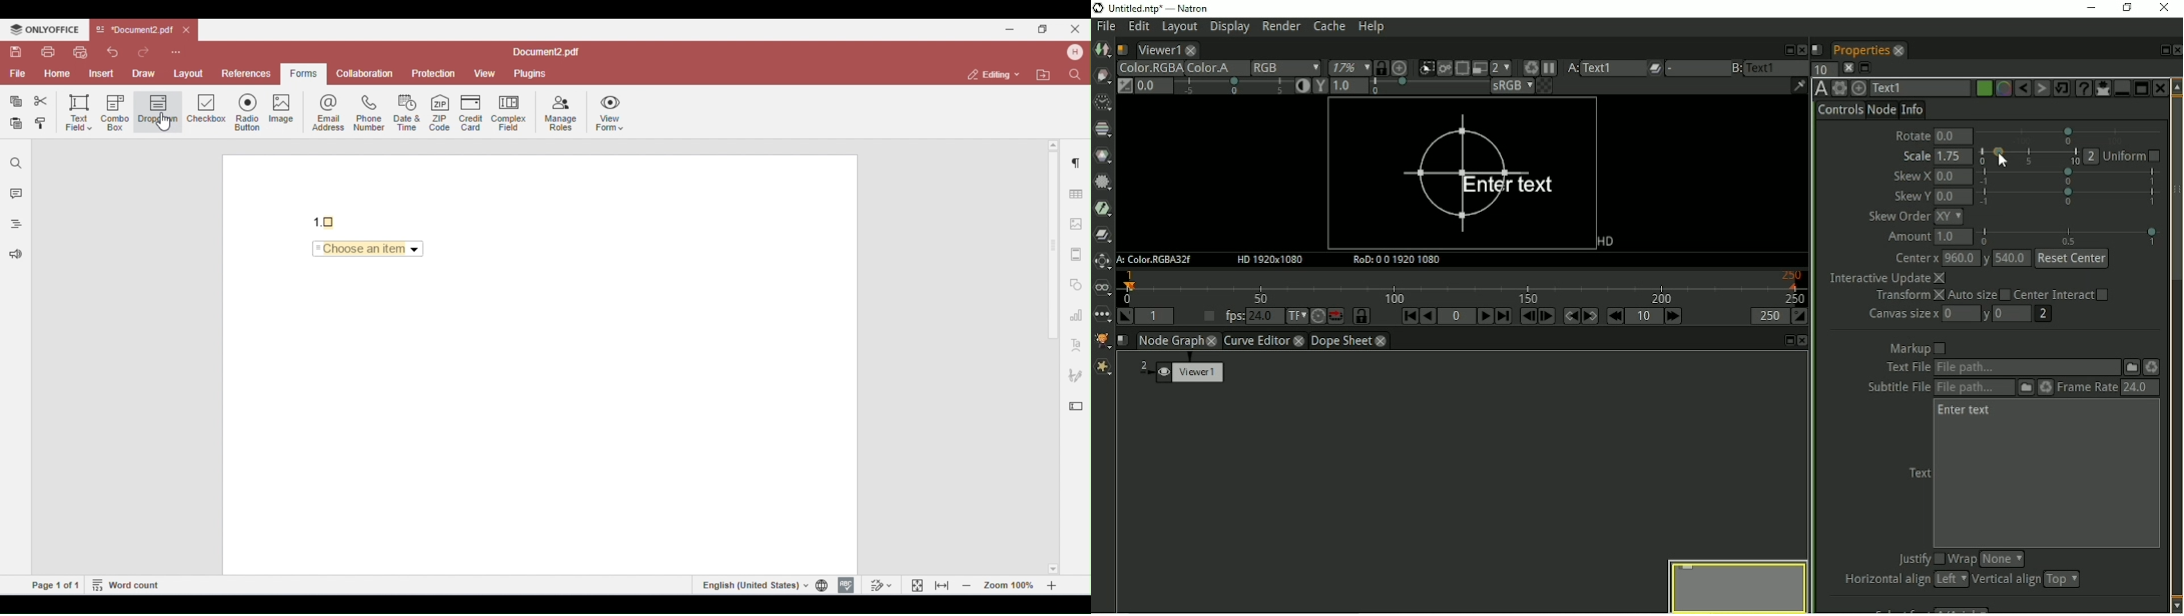  What do you see at coordinates (2163, 49) in the screenshot?
I see `Float pane` at bounding box center [2163, 49].